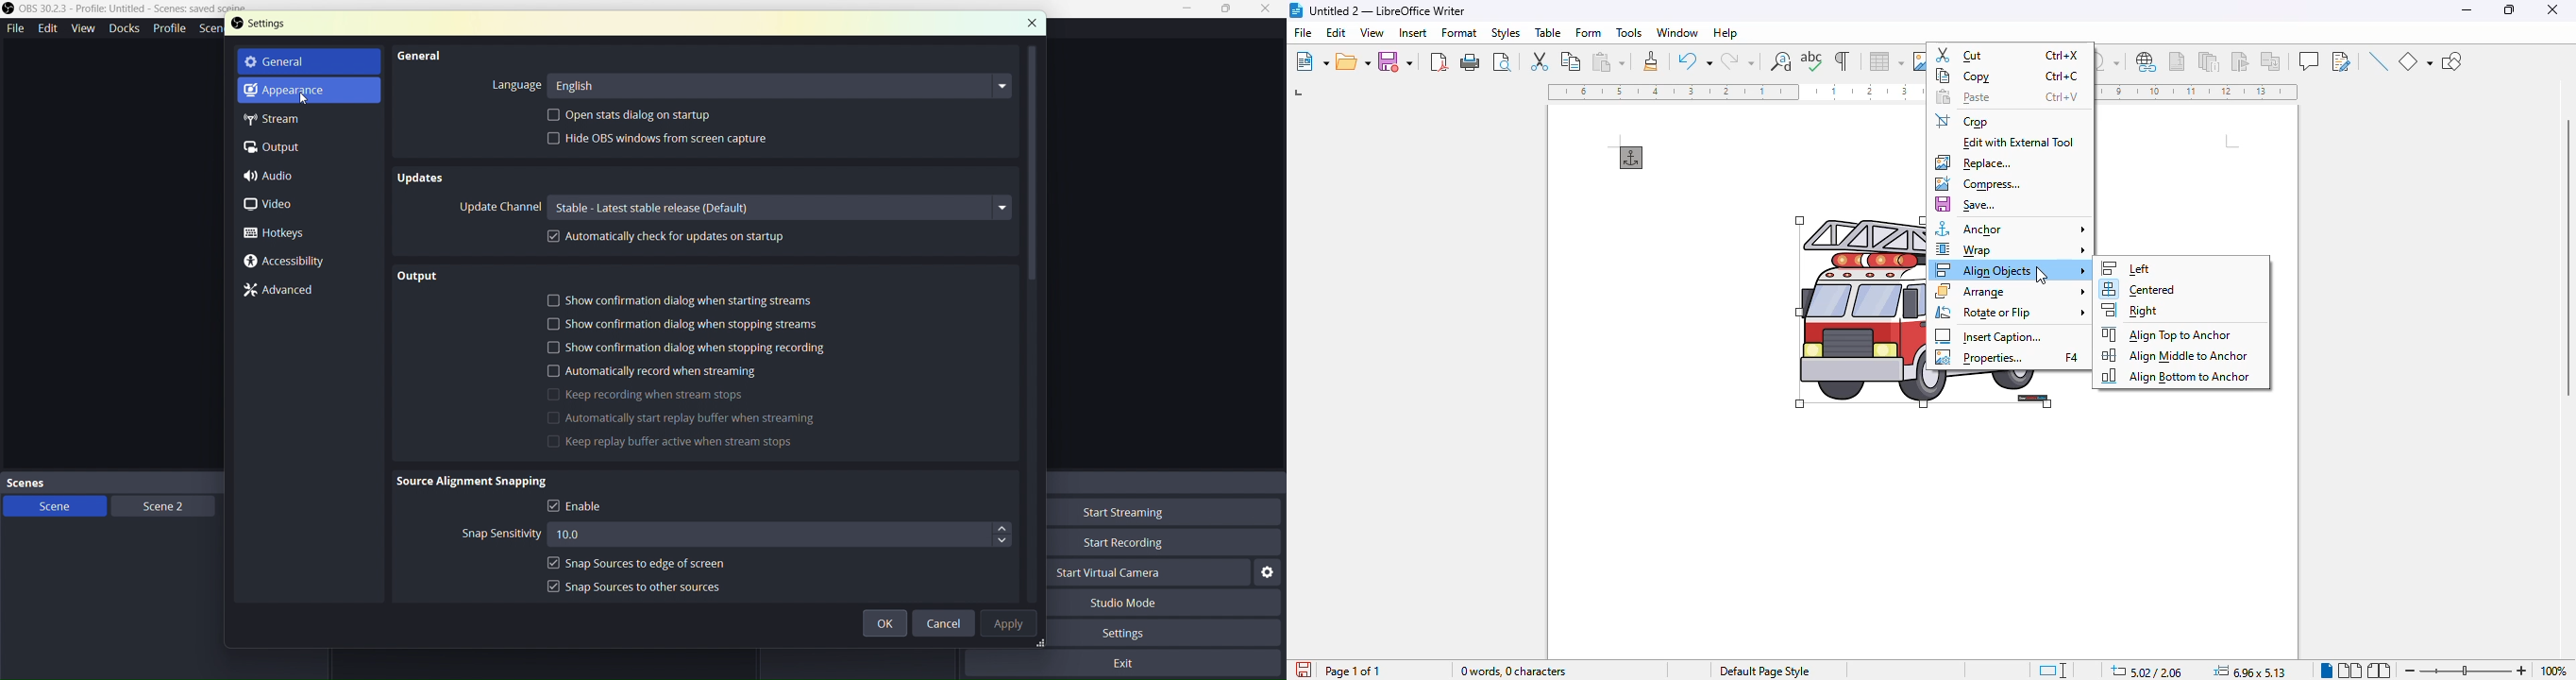 The height and width of the screenshot is (700, 2576). Describe the element at coordinates (2053, 671) in the screenshot. I see `standard selection` at that location.